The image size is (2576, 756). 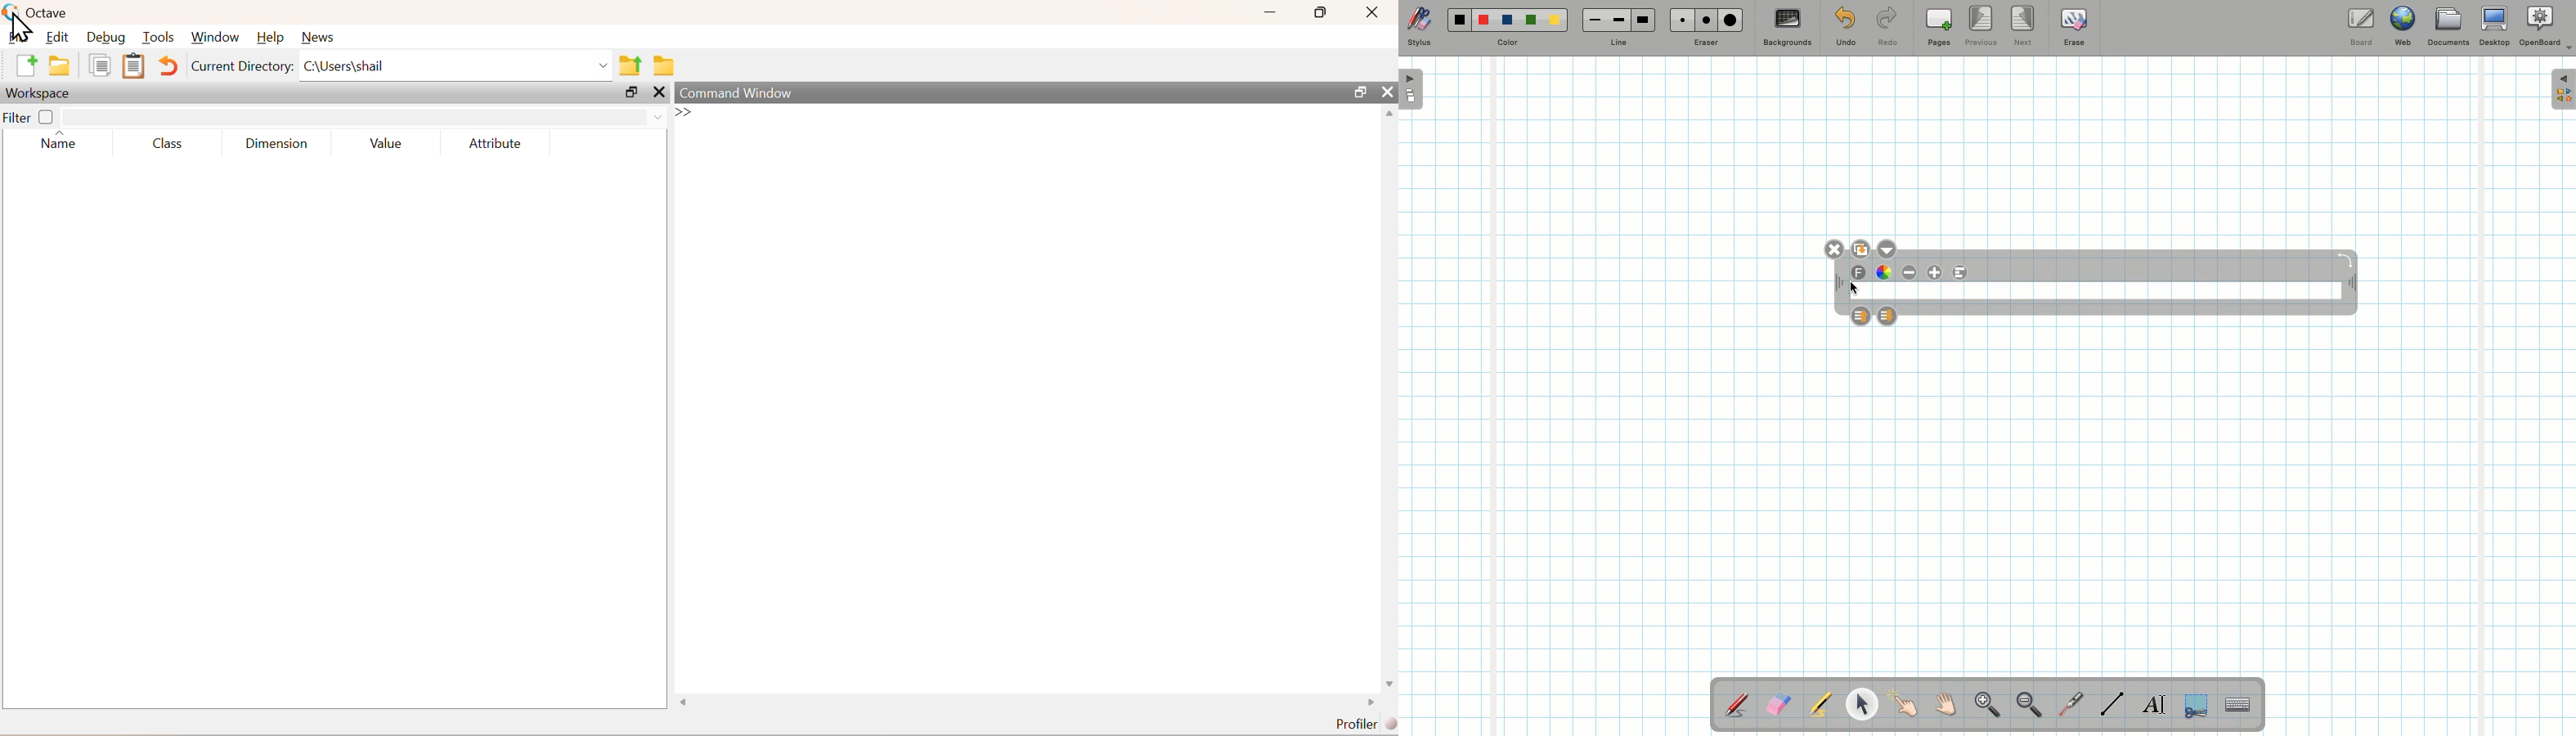 What do you see at coordinates (243, 67) in the screenshot?
I see `Current Directory` at bounding box center [243, 67].